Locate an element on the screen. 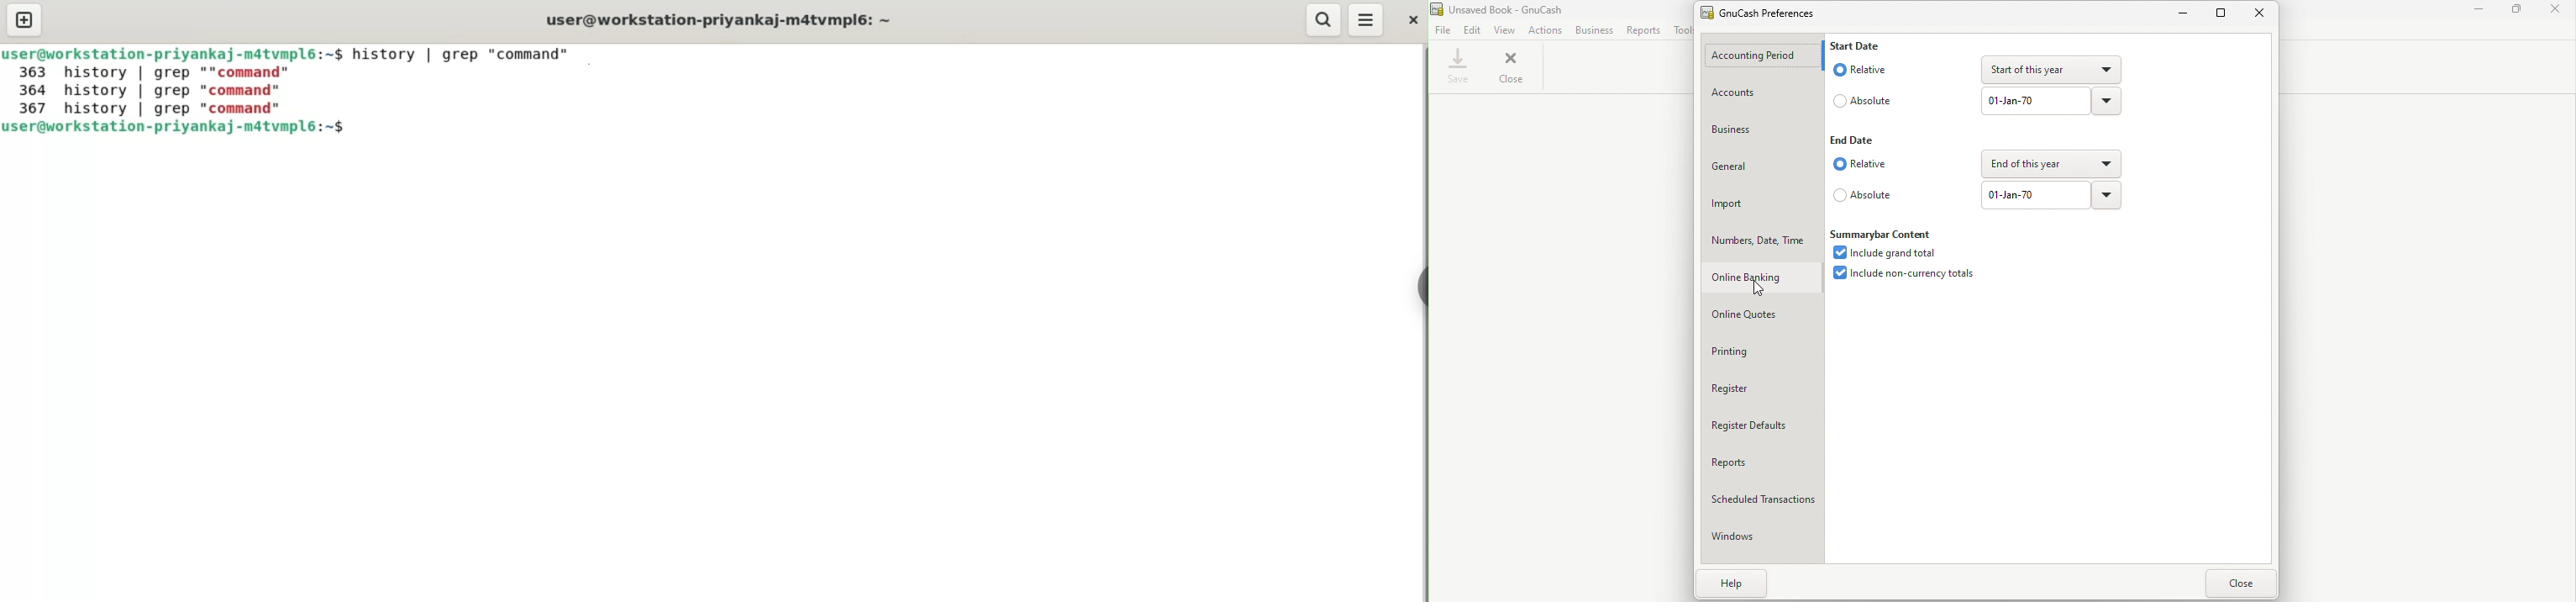 This screenshot has height=616, width=2576. sidebar is located at coordinates (1420, 288).